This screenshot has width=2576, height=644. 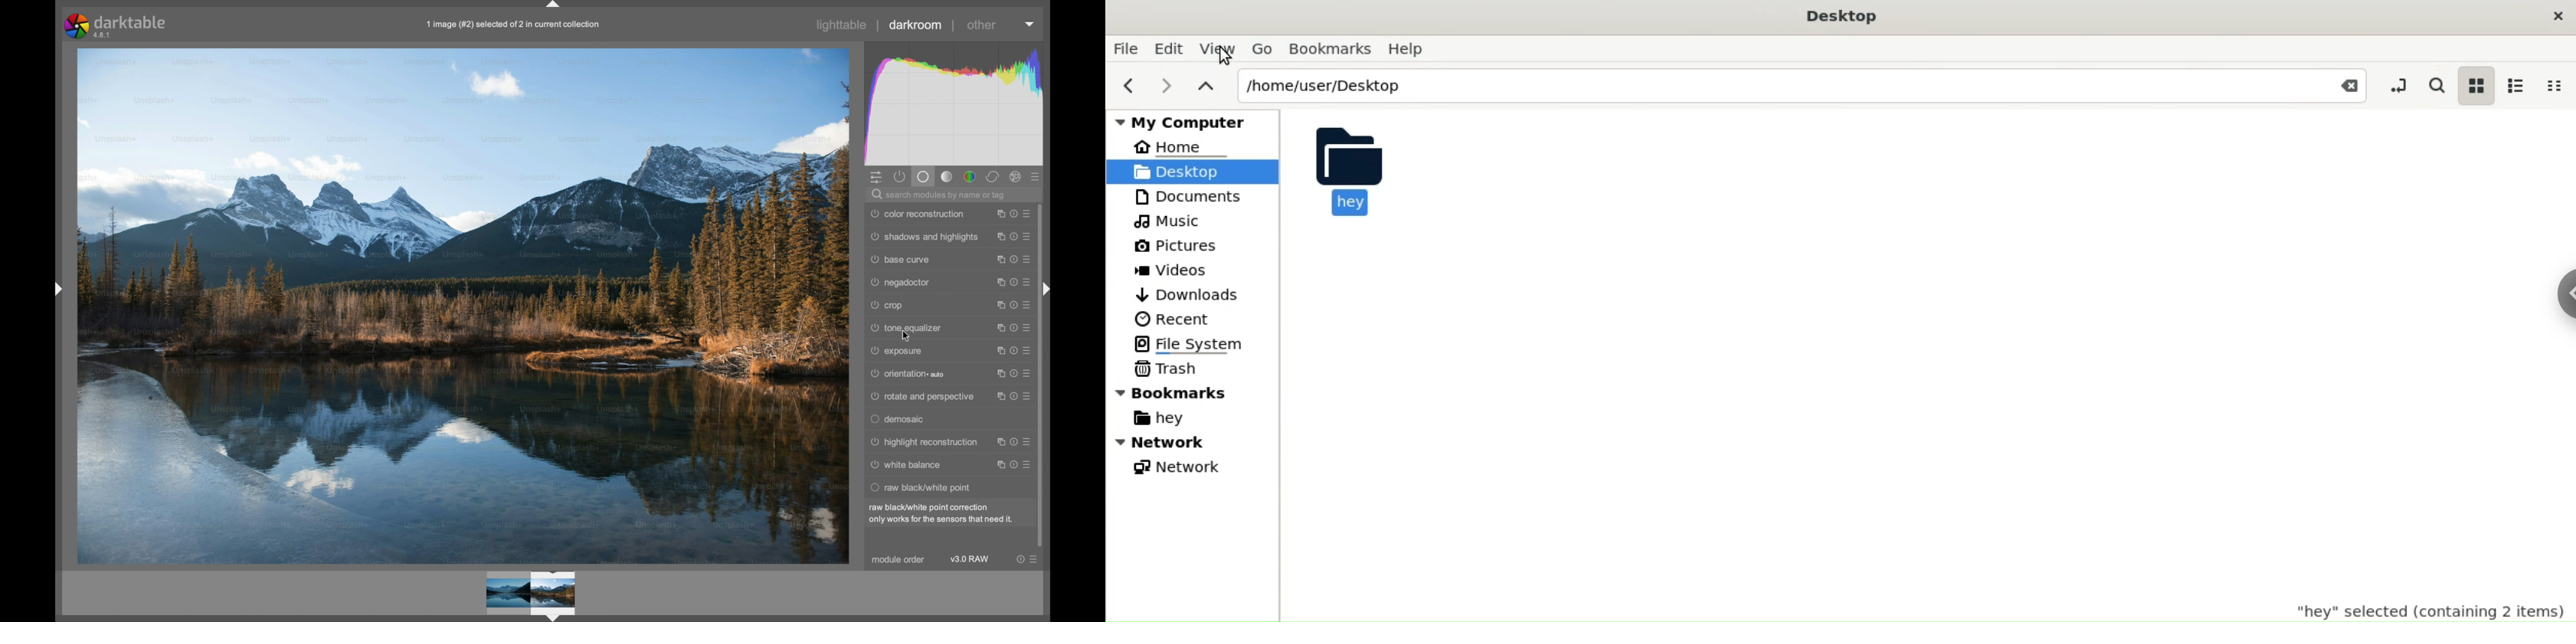 What do you see at coordinates (2477, 86) in the screenshot?
I see `icon view` at bounding box center [2477, 86].